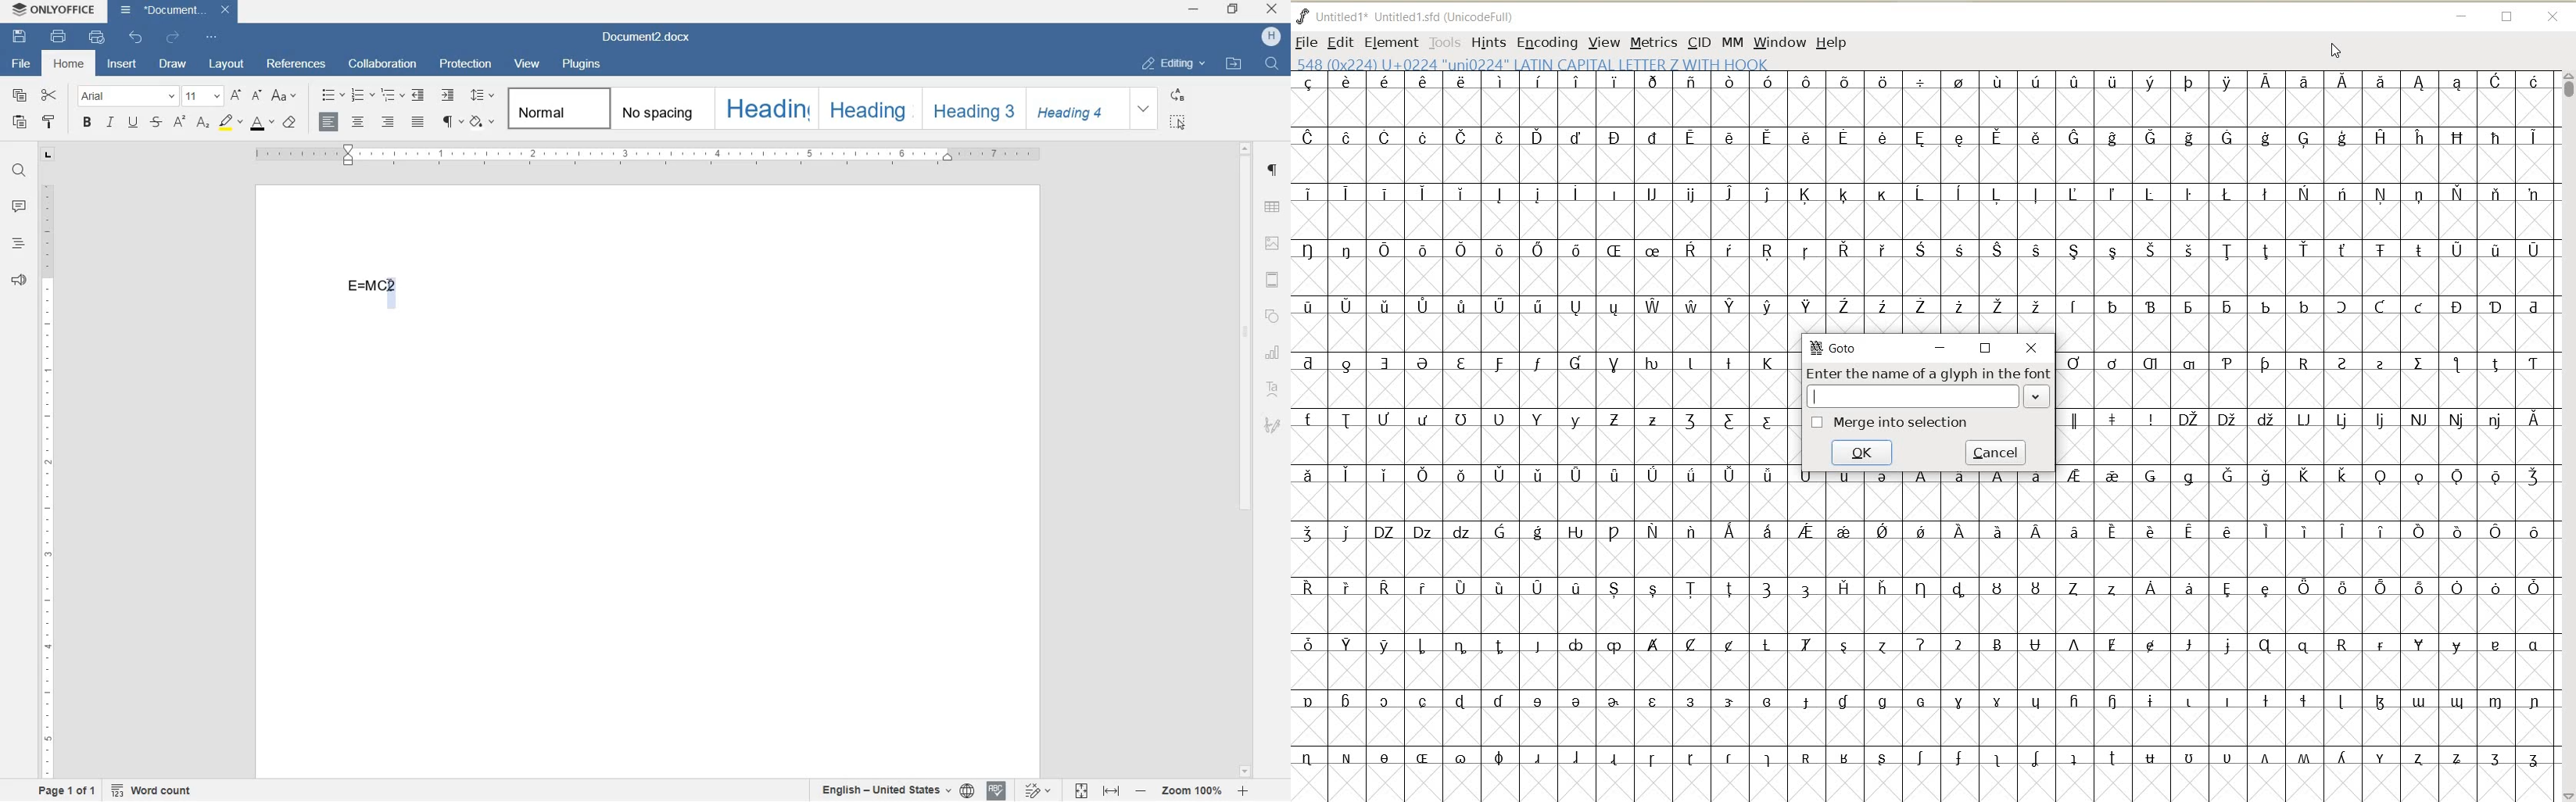  What do you see at coordinates (225, 65) in the screenshot?
I see `layout` at bounding box center [225, 65].